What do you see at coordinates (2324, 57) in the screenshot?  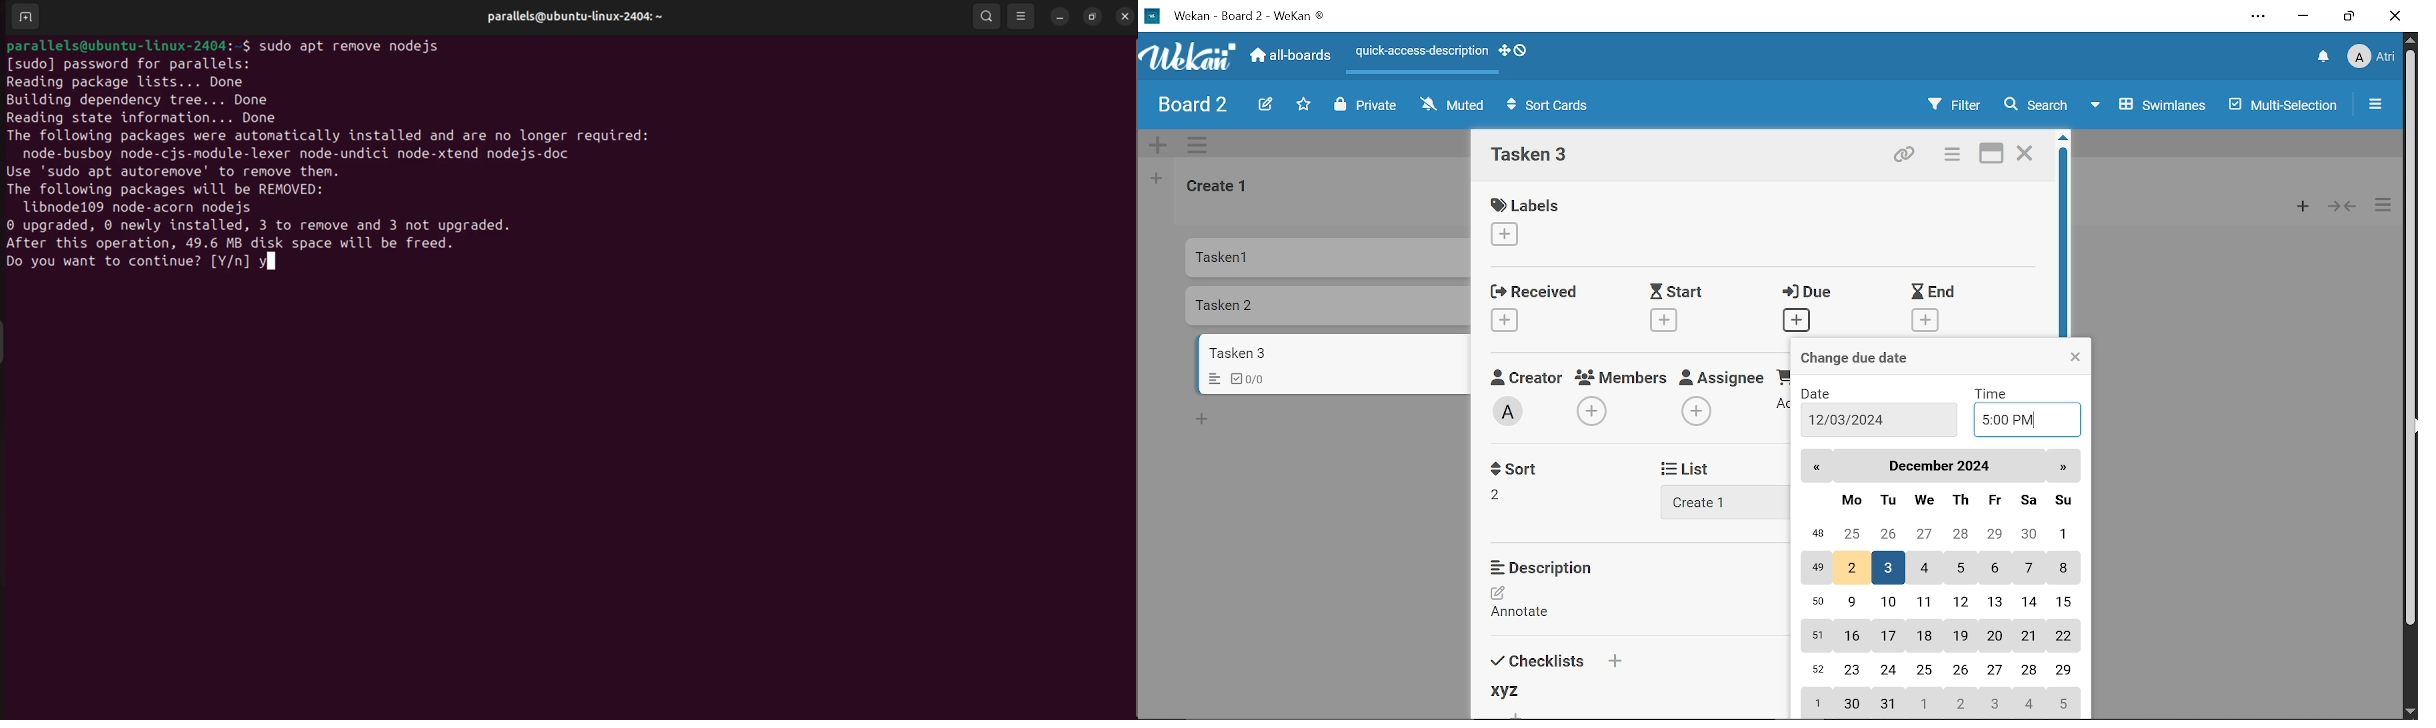 I see `Notifications` at bounding box center [2324, 57].